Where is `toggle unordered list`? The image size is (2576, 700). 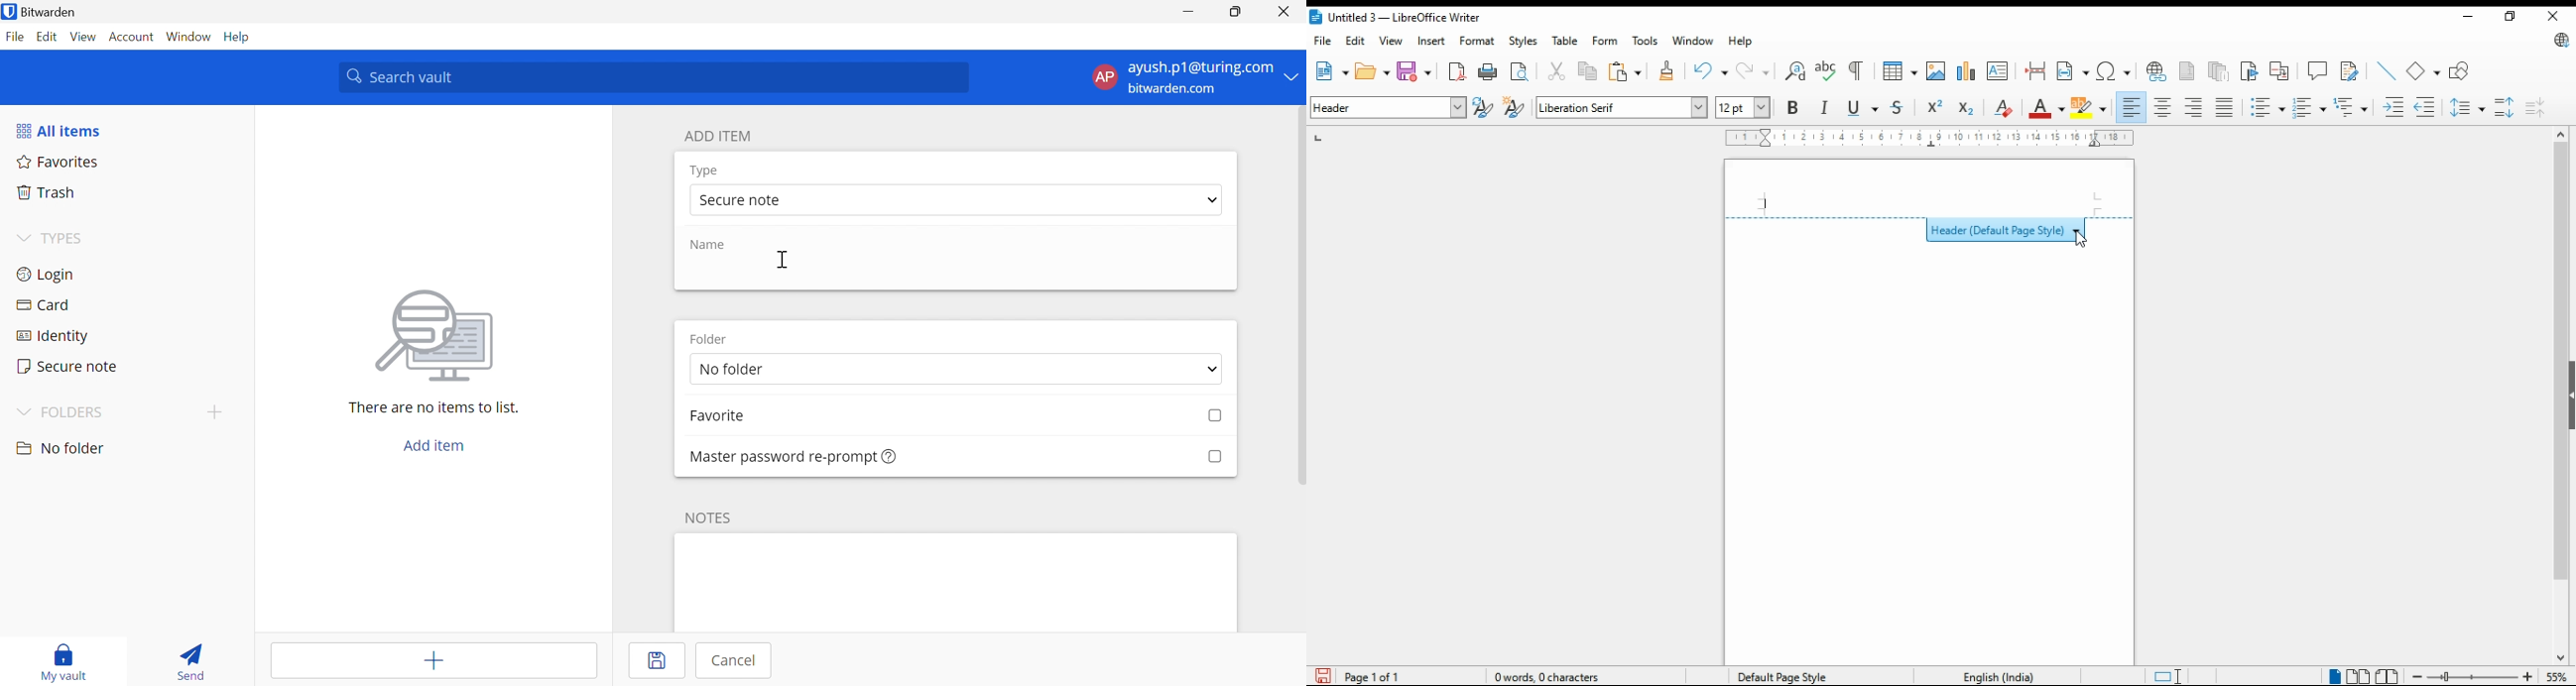
toggle unordered list is located at coordinates (2267, 108).